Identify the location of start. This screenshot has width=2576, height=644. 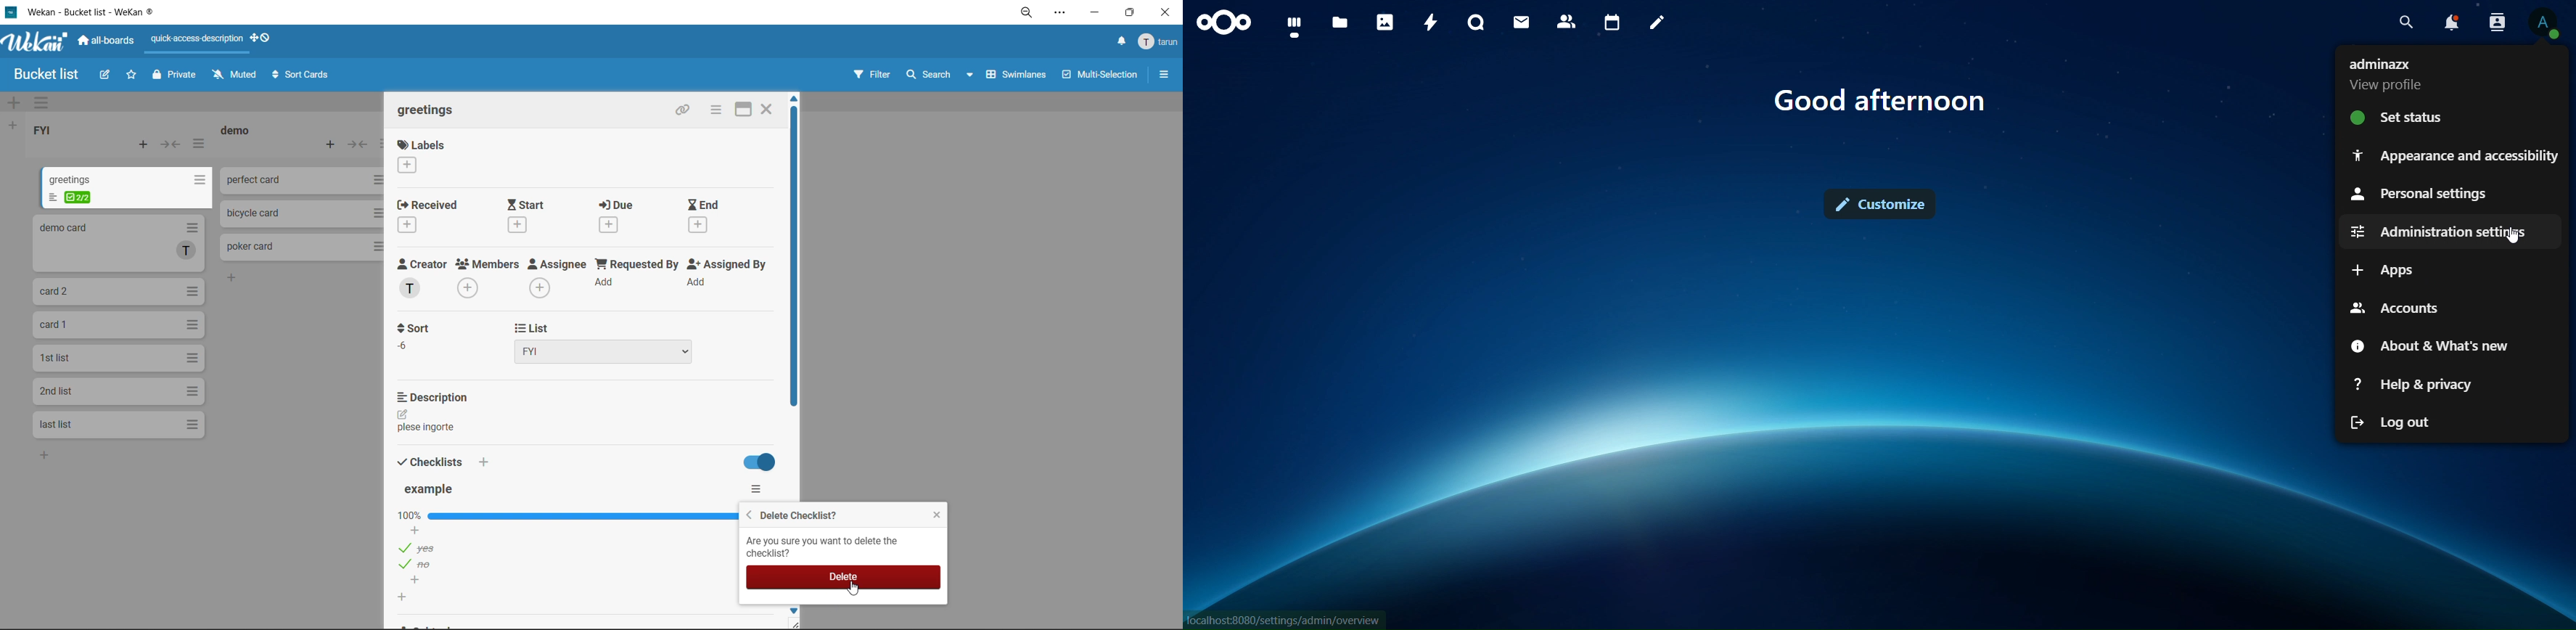
(527, 215).